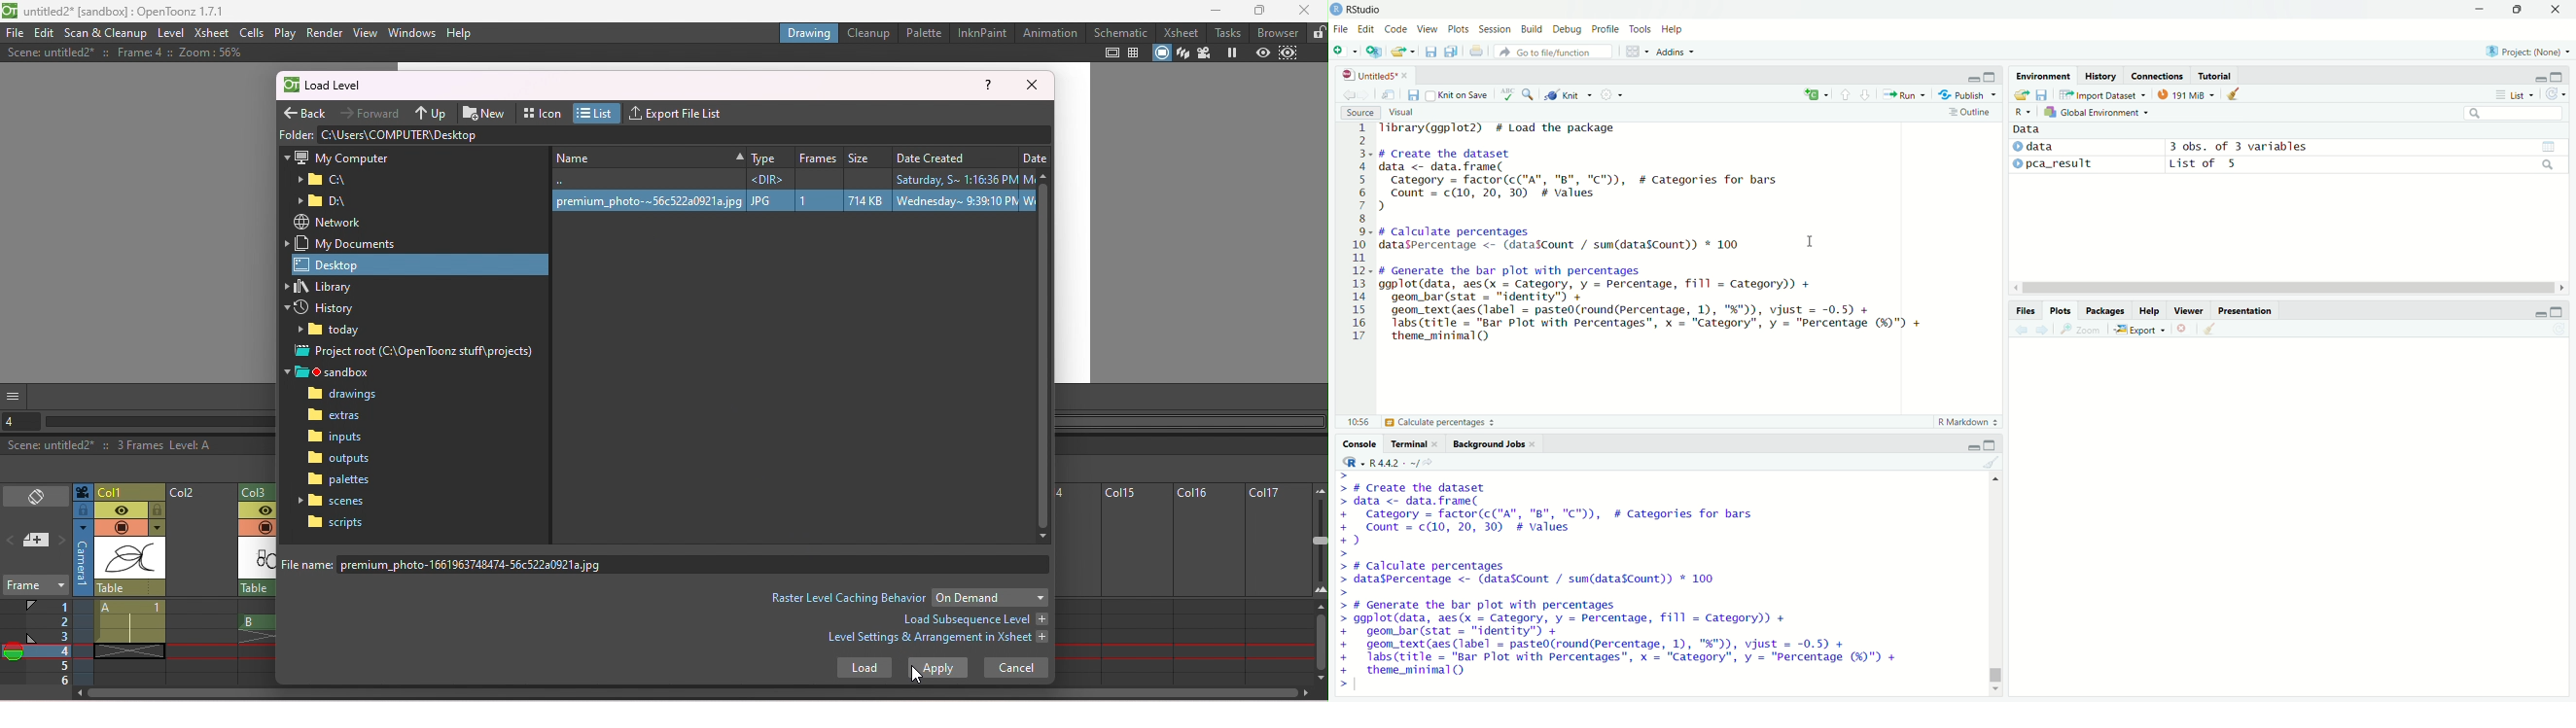 This screenshot has height=728, width=2576. I want to click on Code, so click(1397, 30).